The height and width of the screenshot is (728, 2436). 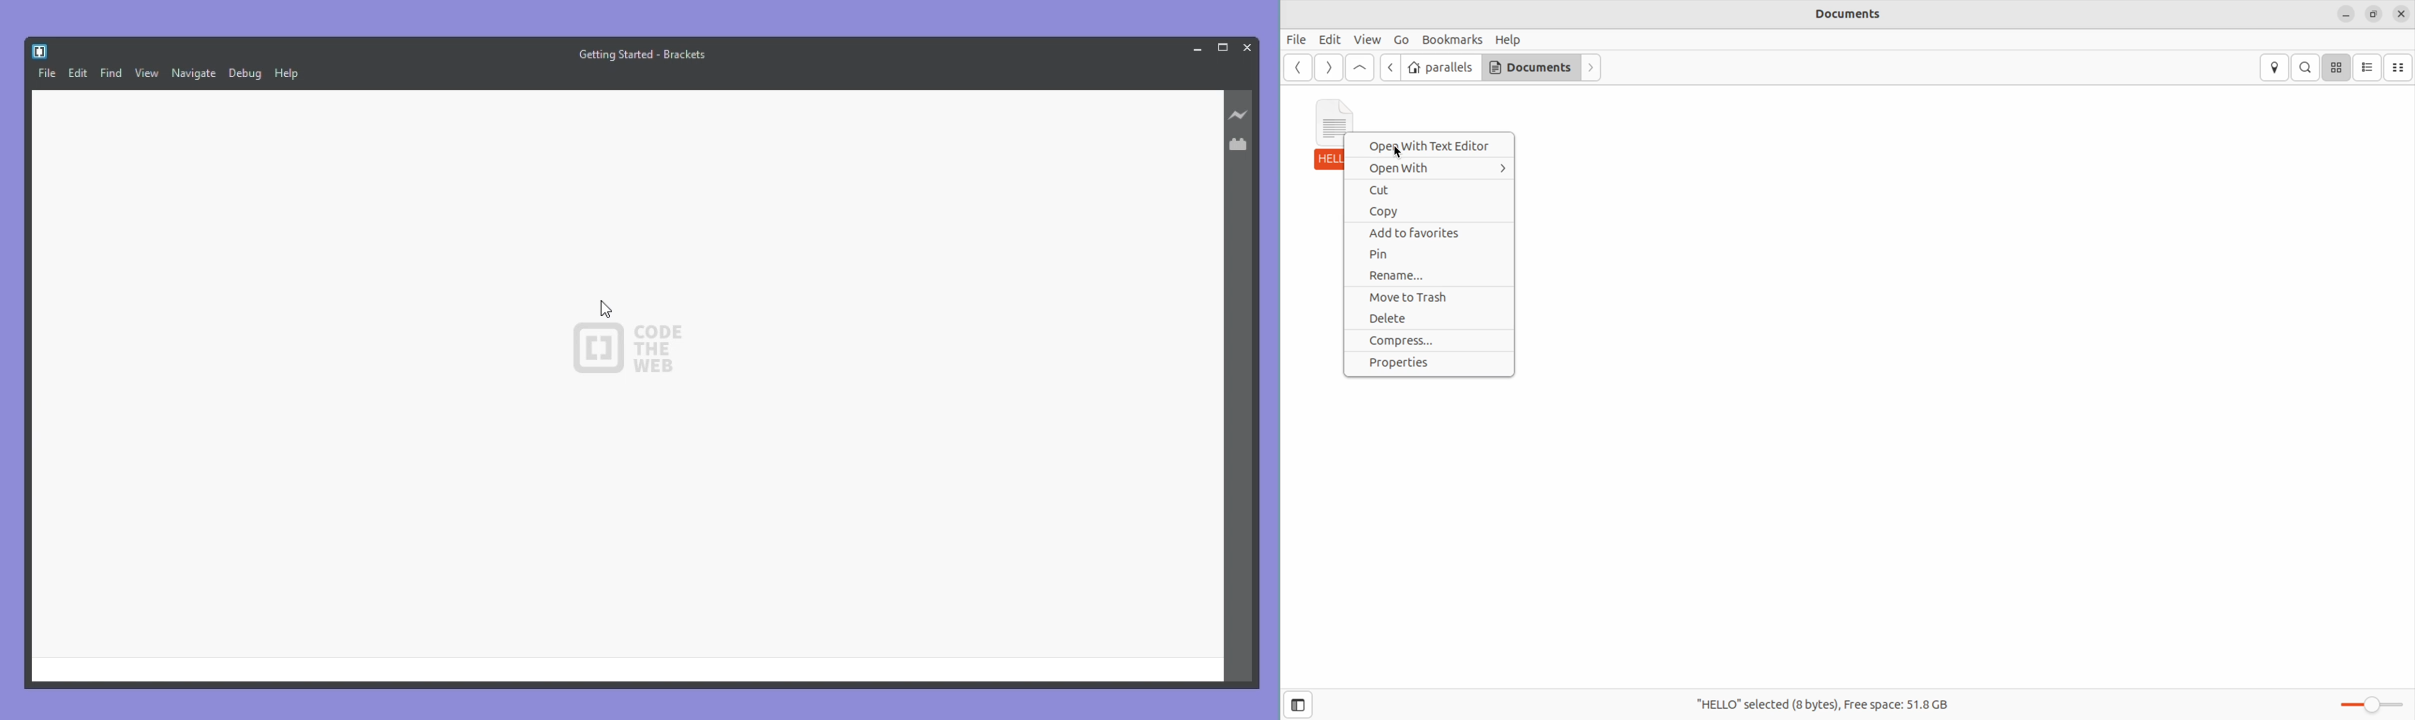 What do you see at coordinates (289, 75) in the screenshot?
I see `Help debug` at bounding box center [289, 75].